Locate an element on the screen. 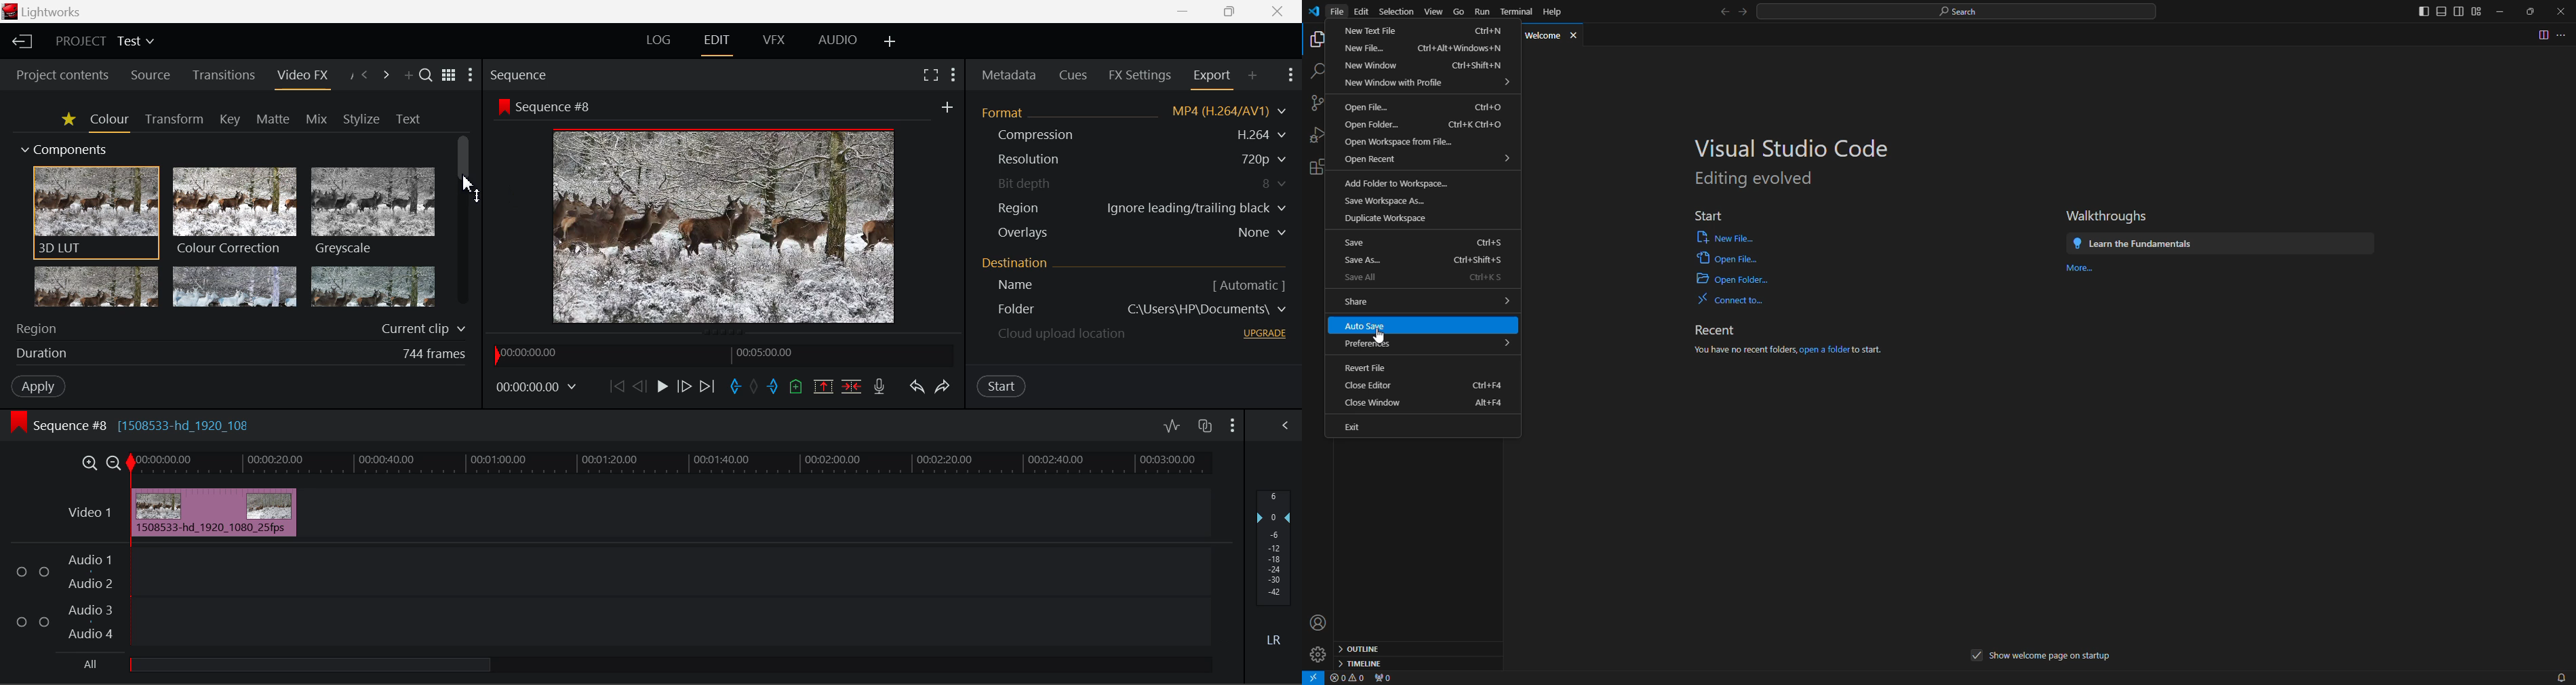  Favorites is located at coordinates (66, 120).